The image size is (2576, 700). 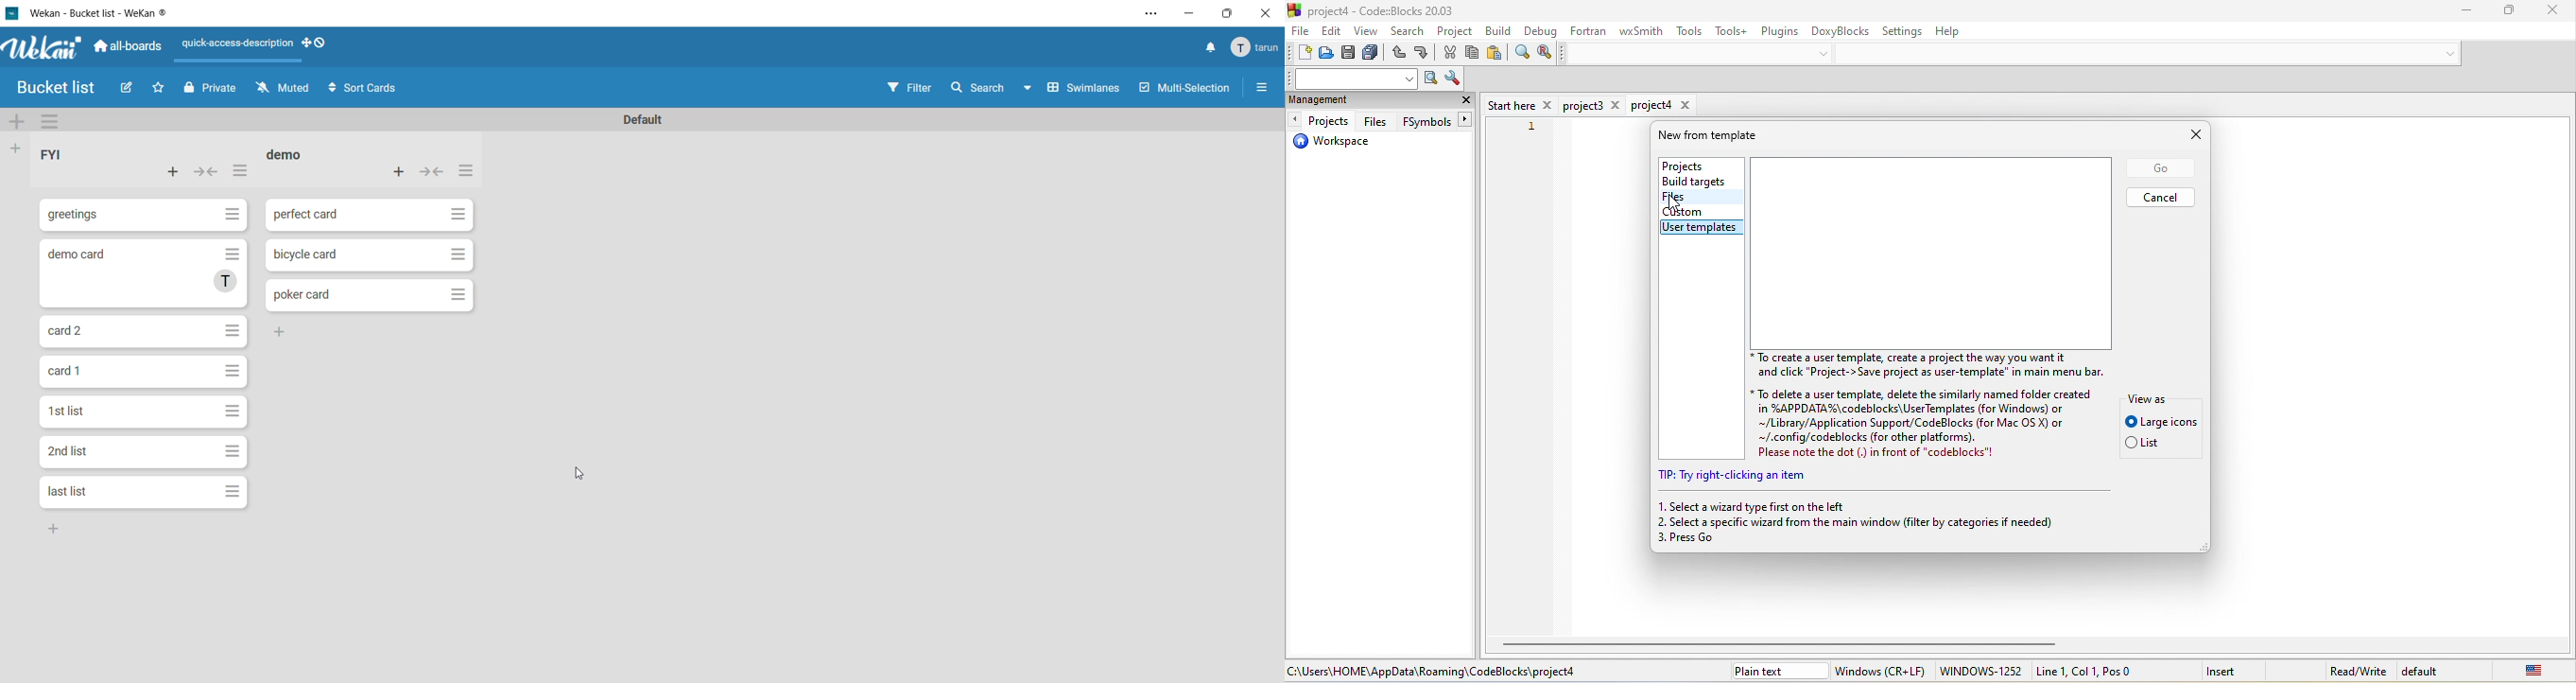 I want to click on cancel, so click(x=2162, y=197).